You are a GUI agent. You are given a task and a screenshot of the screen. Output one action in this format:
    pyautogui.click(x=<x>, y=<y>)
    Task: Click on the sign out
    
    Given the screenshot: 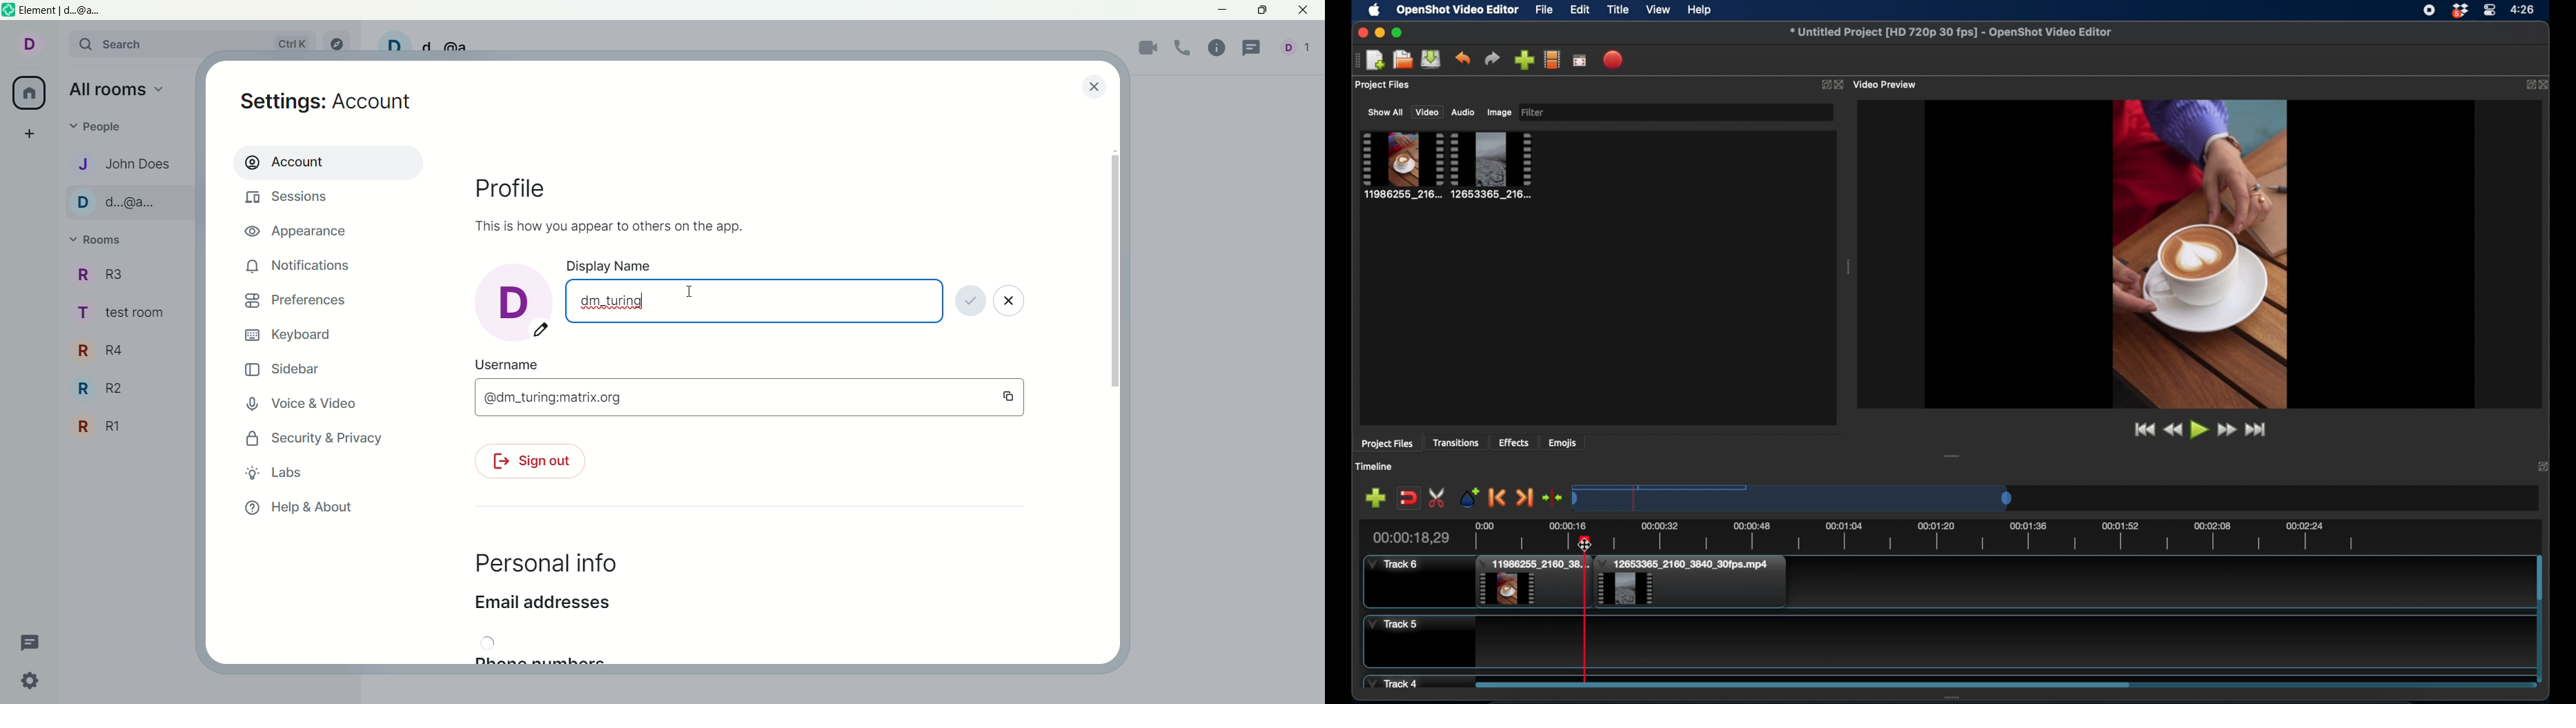 What is the action you would take?
    pyautogui.click(x=528, y=463)
    